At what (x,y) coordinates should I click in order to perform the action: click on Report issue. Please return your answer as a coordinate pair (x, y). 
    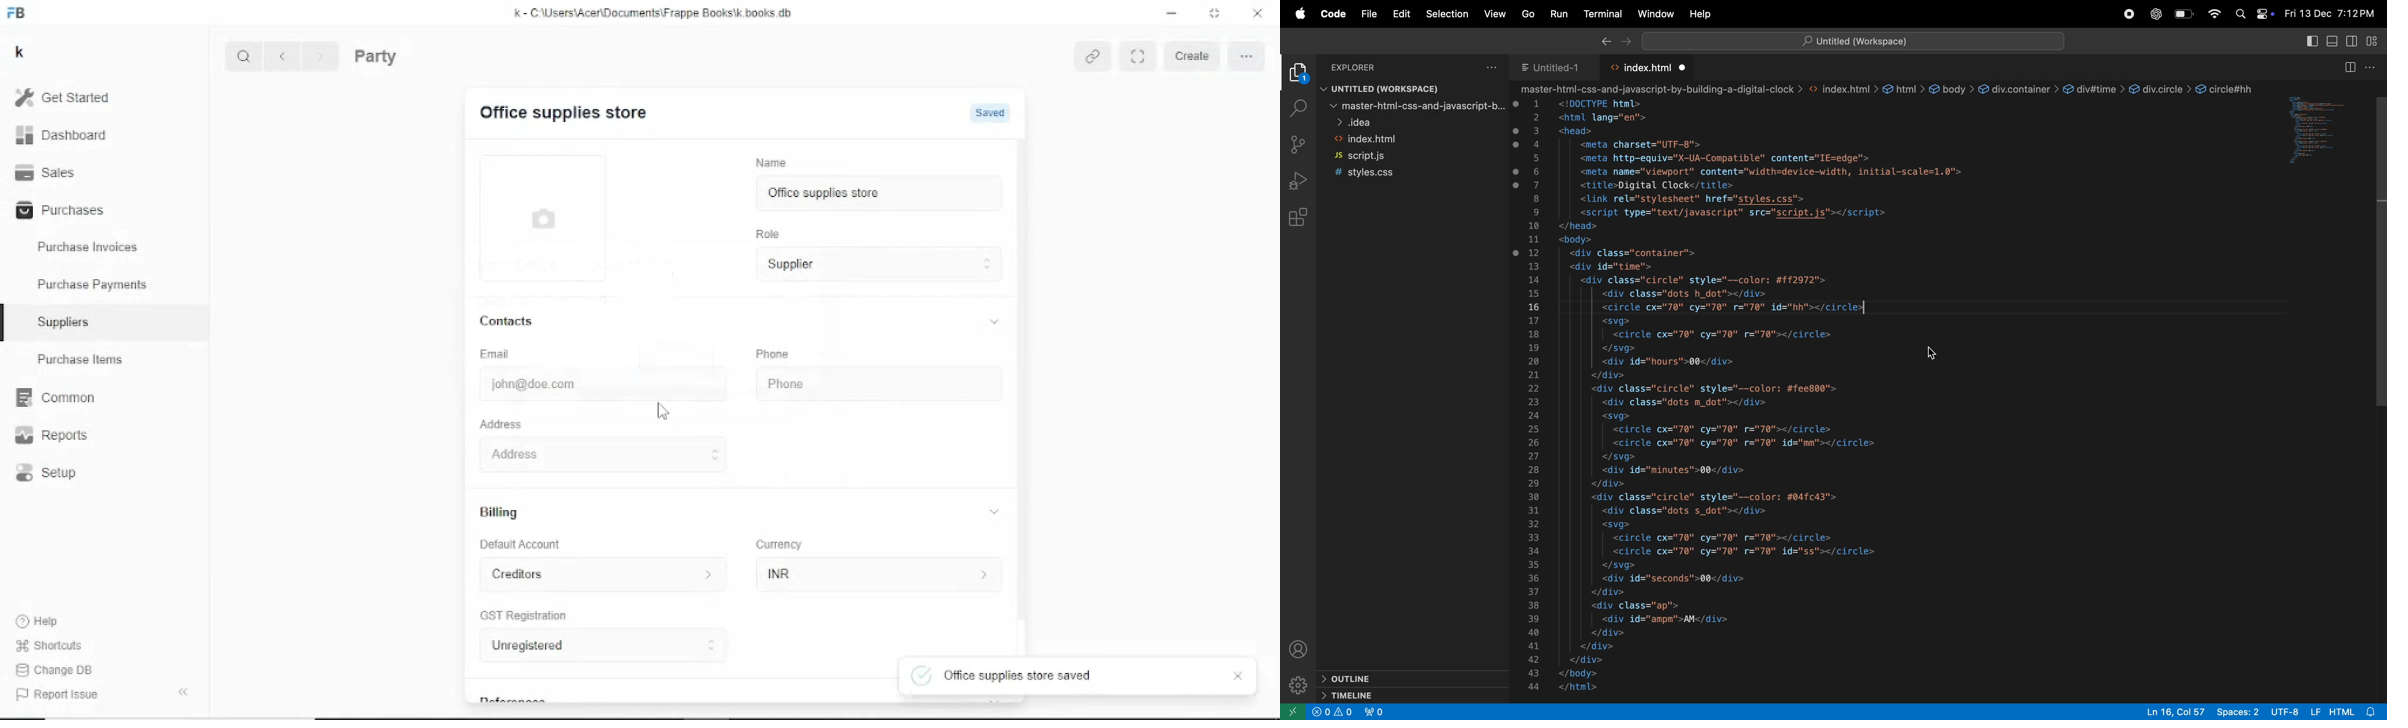
    Looking at the image, I should click on (56, 696).